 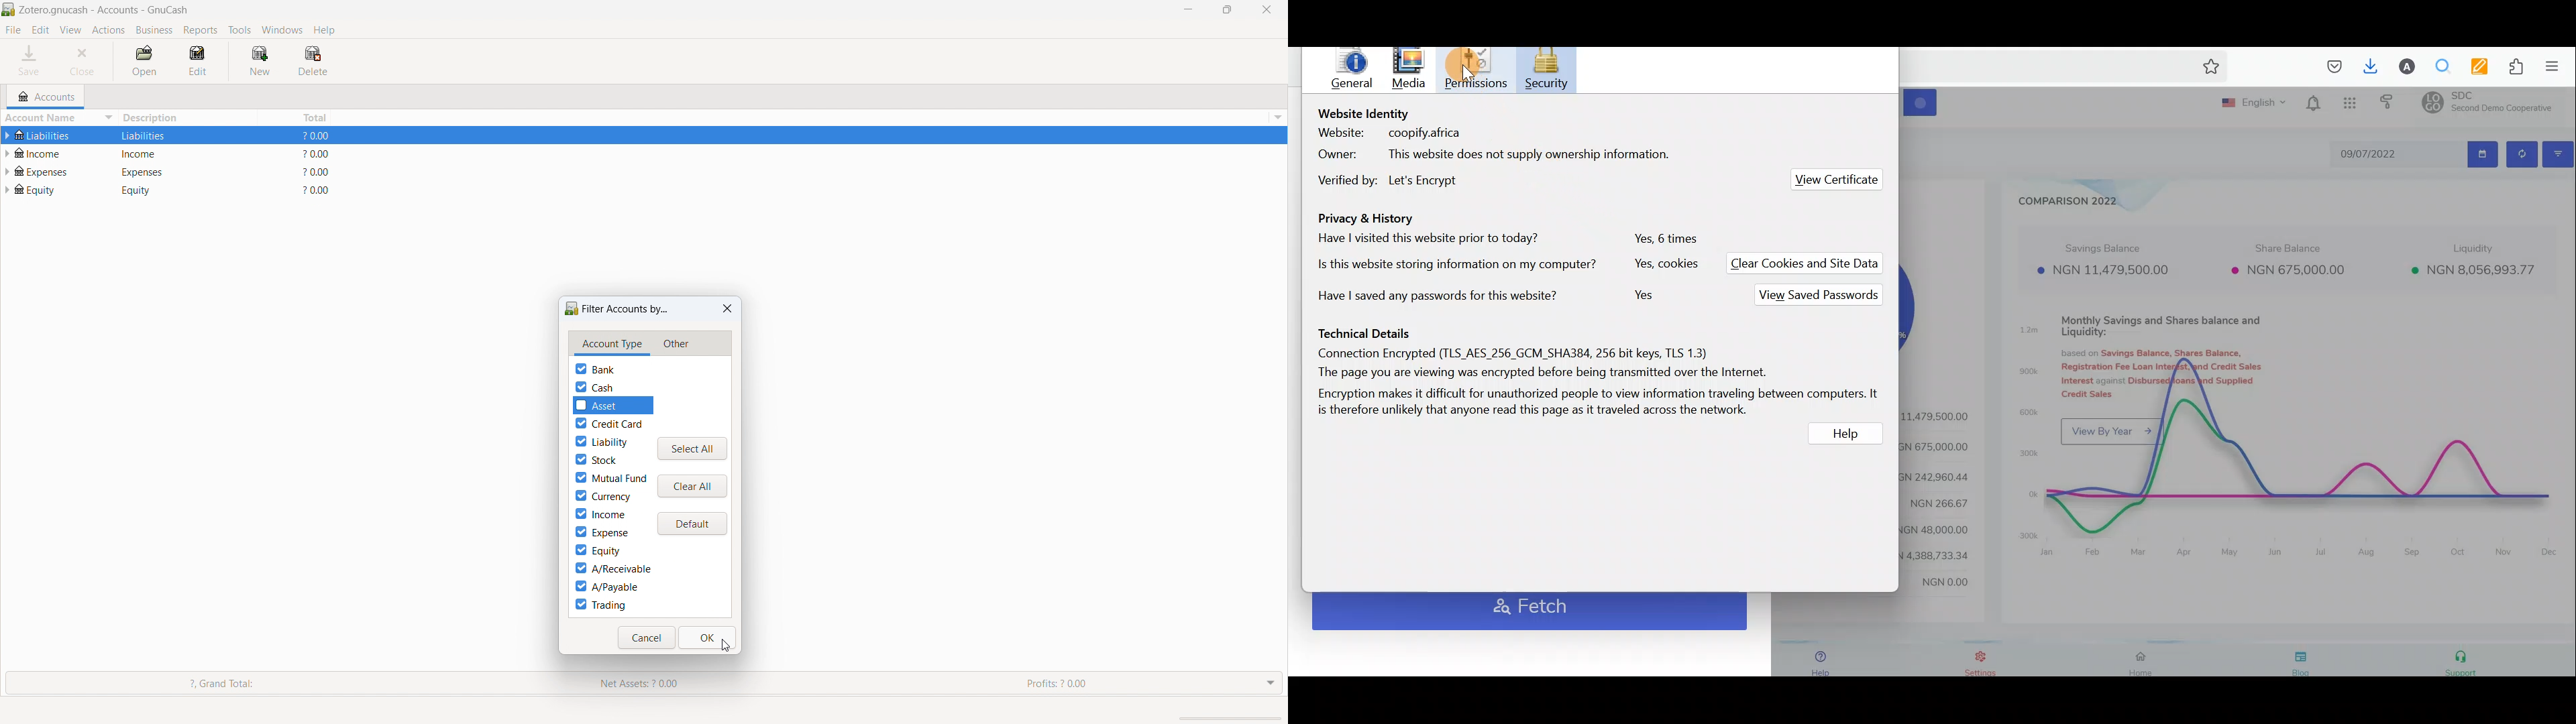 What do you see at coordinates (2473, 66) in the screenshot?
I see `Multi keywords highlighter` at bounding box center [2473, 66].